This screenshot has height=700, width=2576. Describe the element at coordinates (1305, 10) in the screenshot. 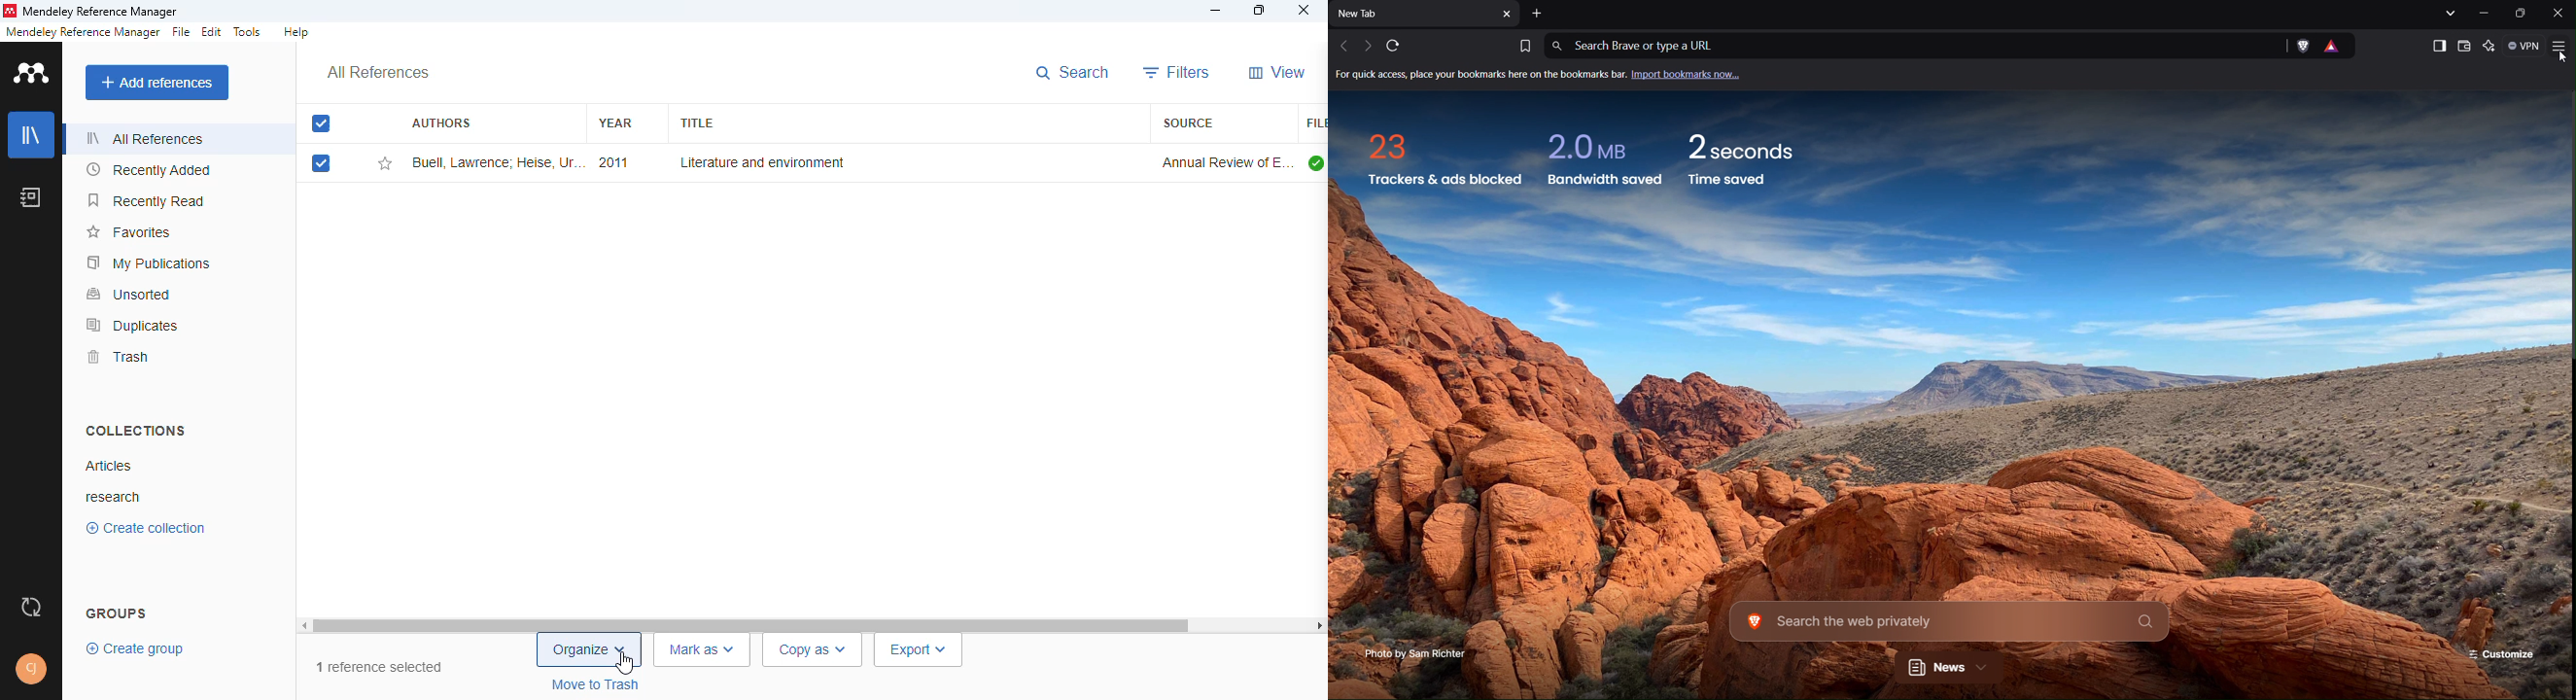

I see `close` at that location.